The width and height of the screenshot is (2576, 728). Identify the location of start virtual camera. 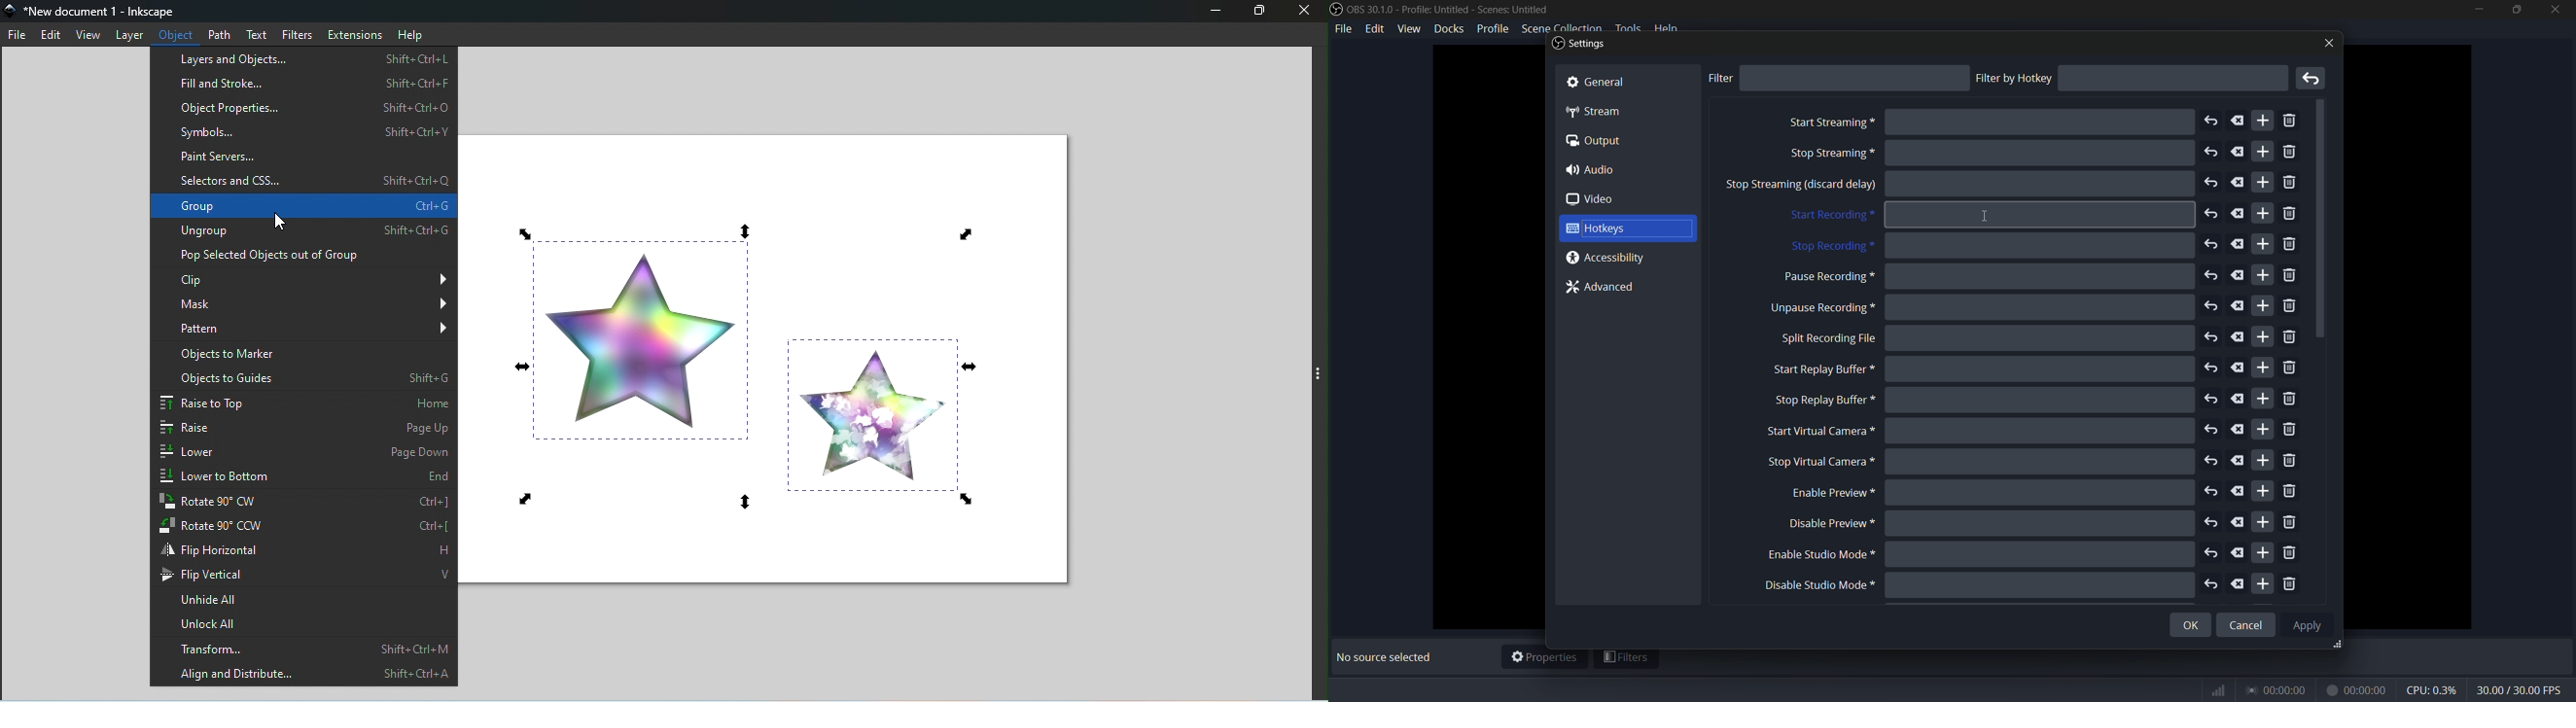
(1817, 432).